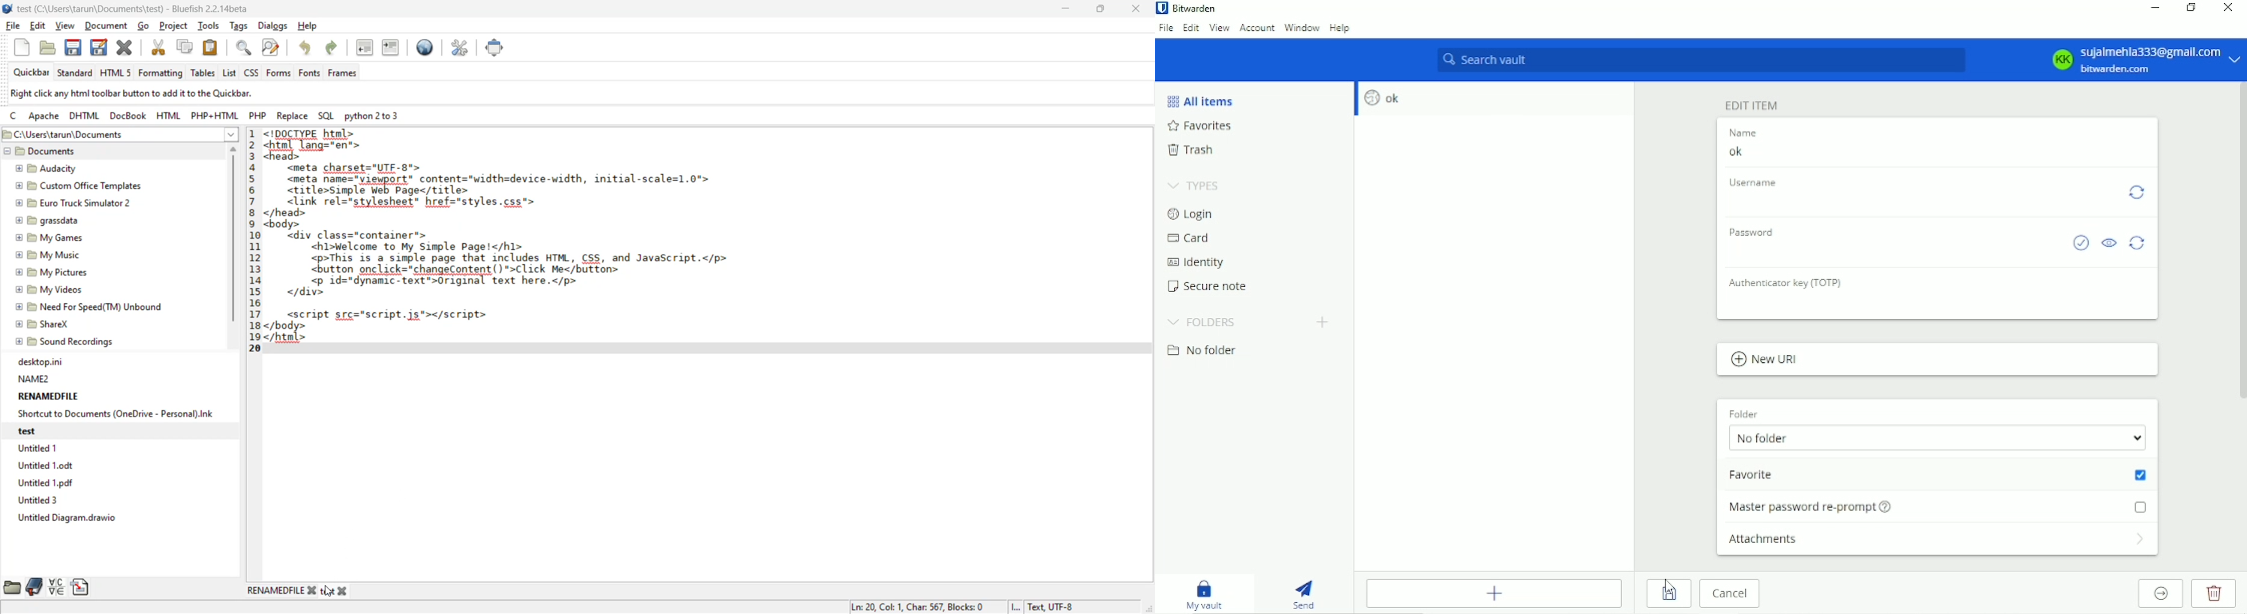  I want to click on apache, so click(43, 118).